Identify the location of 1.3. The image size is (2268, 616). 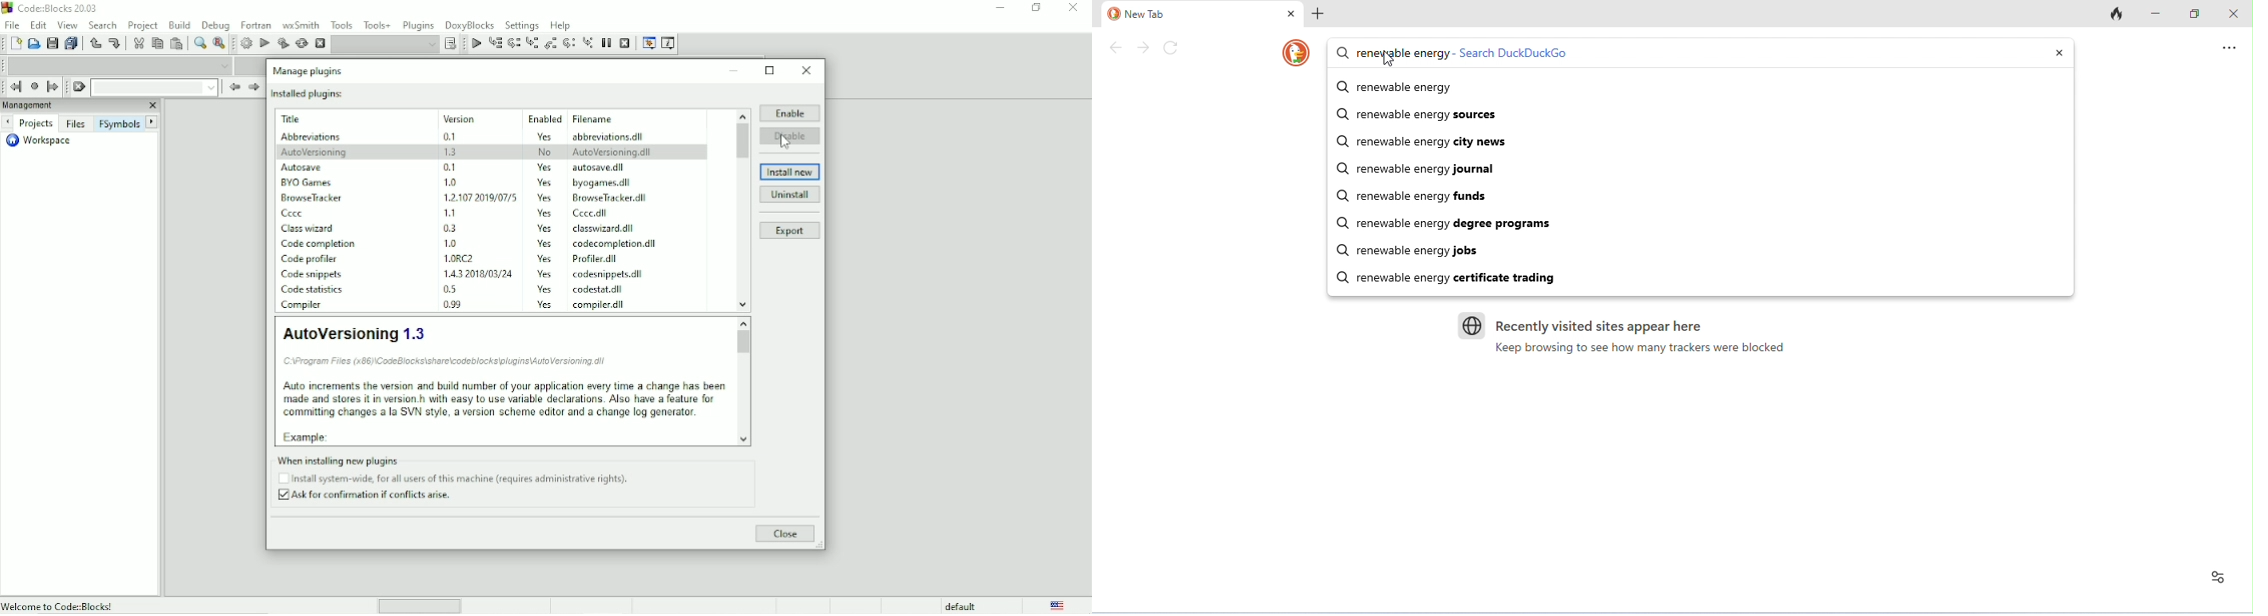
(451, 151).